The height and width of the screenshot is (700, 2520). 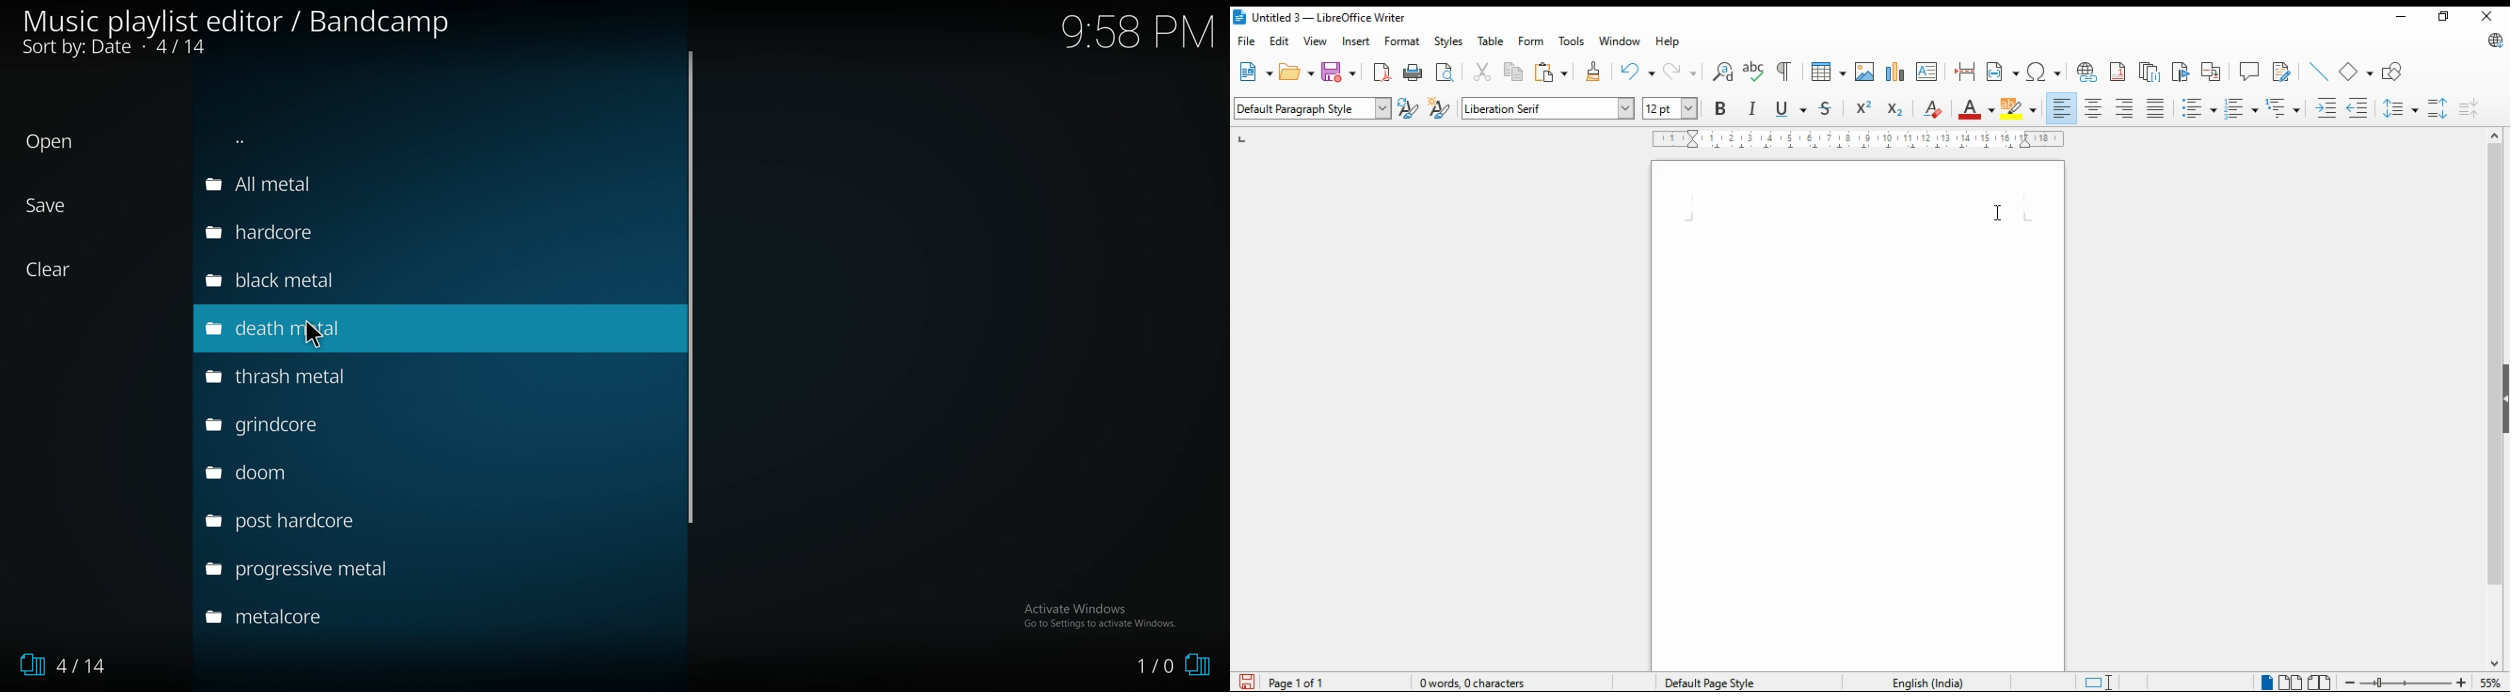 I want to click on insert footnote, so click(x=2119, y=70).